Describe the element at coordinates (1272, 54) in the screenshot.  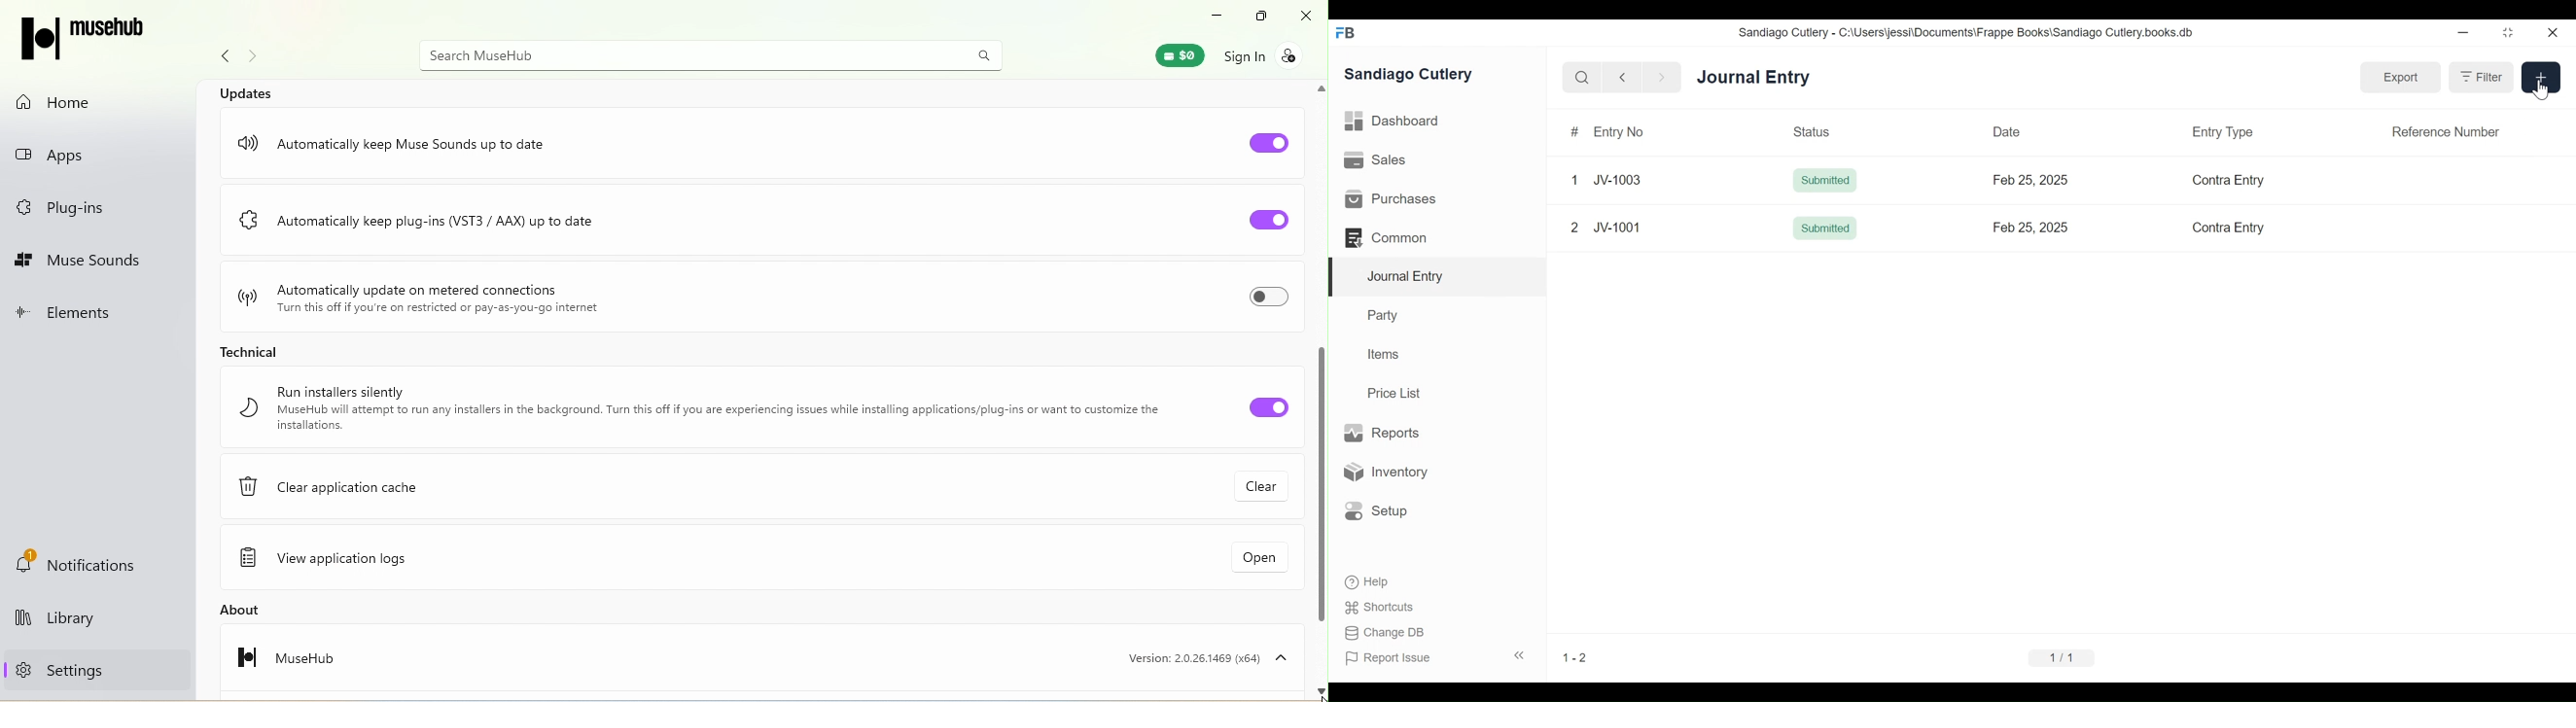
I see `Sign In` at that location.